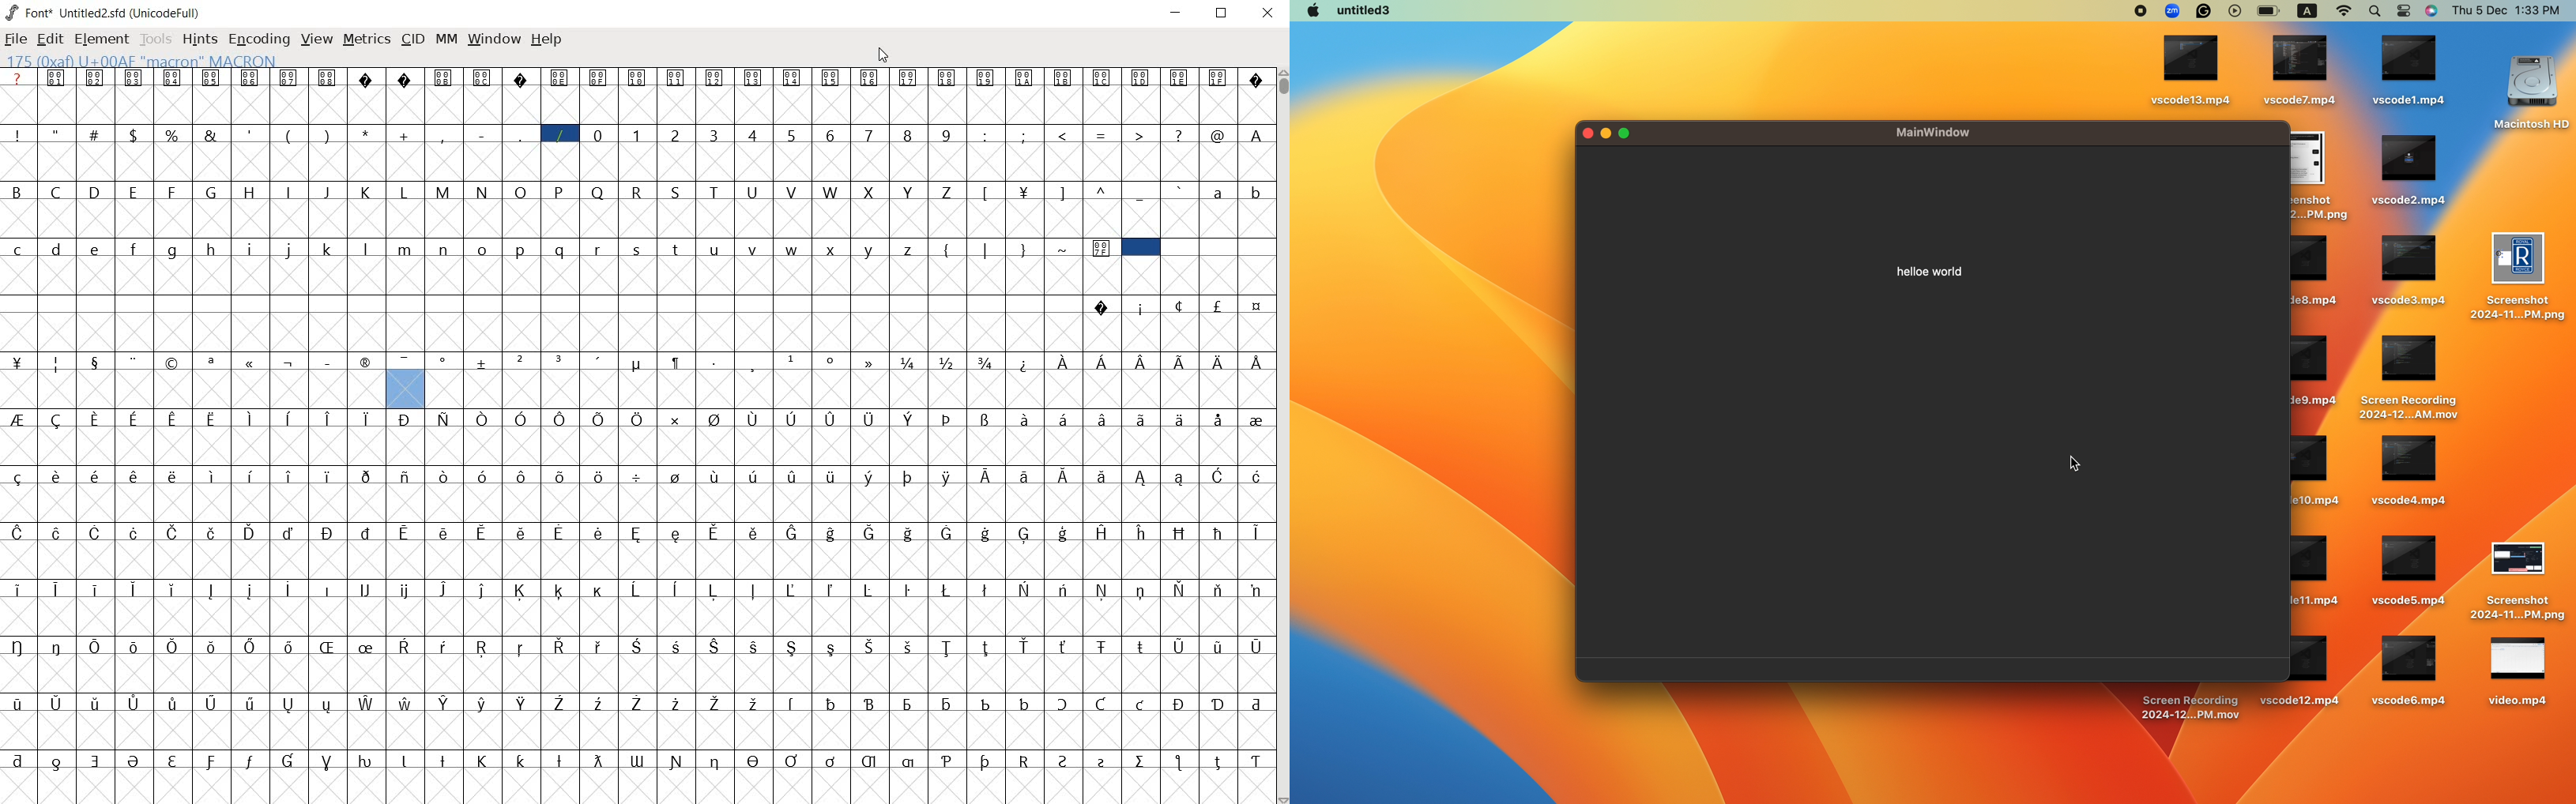  Describe the element at coordinates (988, 647) in the screenshot. I see `Symbol` at that location.